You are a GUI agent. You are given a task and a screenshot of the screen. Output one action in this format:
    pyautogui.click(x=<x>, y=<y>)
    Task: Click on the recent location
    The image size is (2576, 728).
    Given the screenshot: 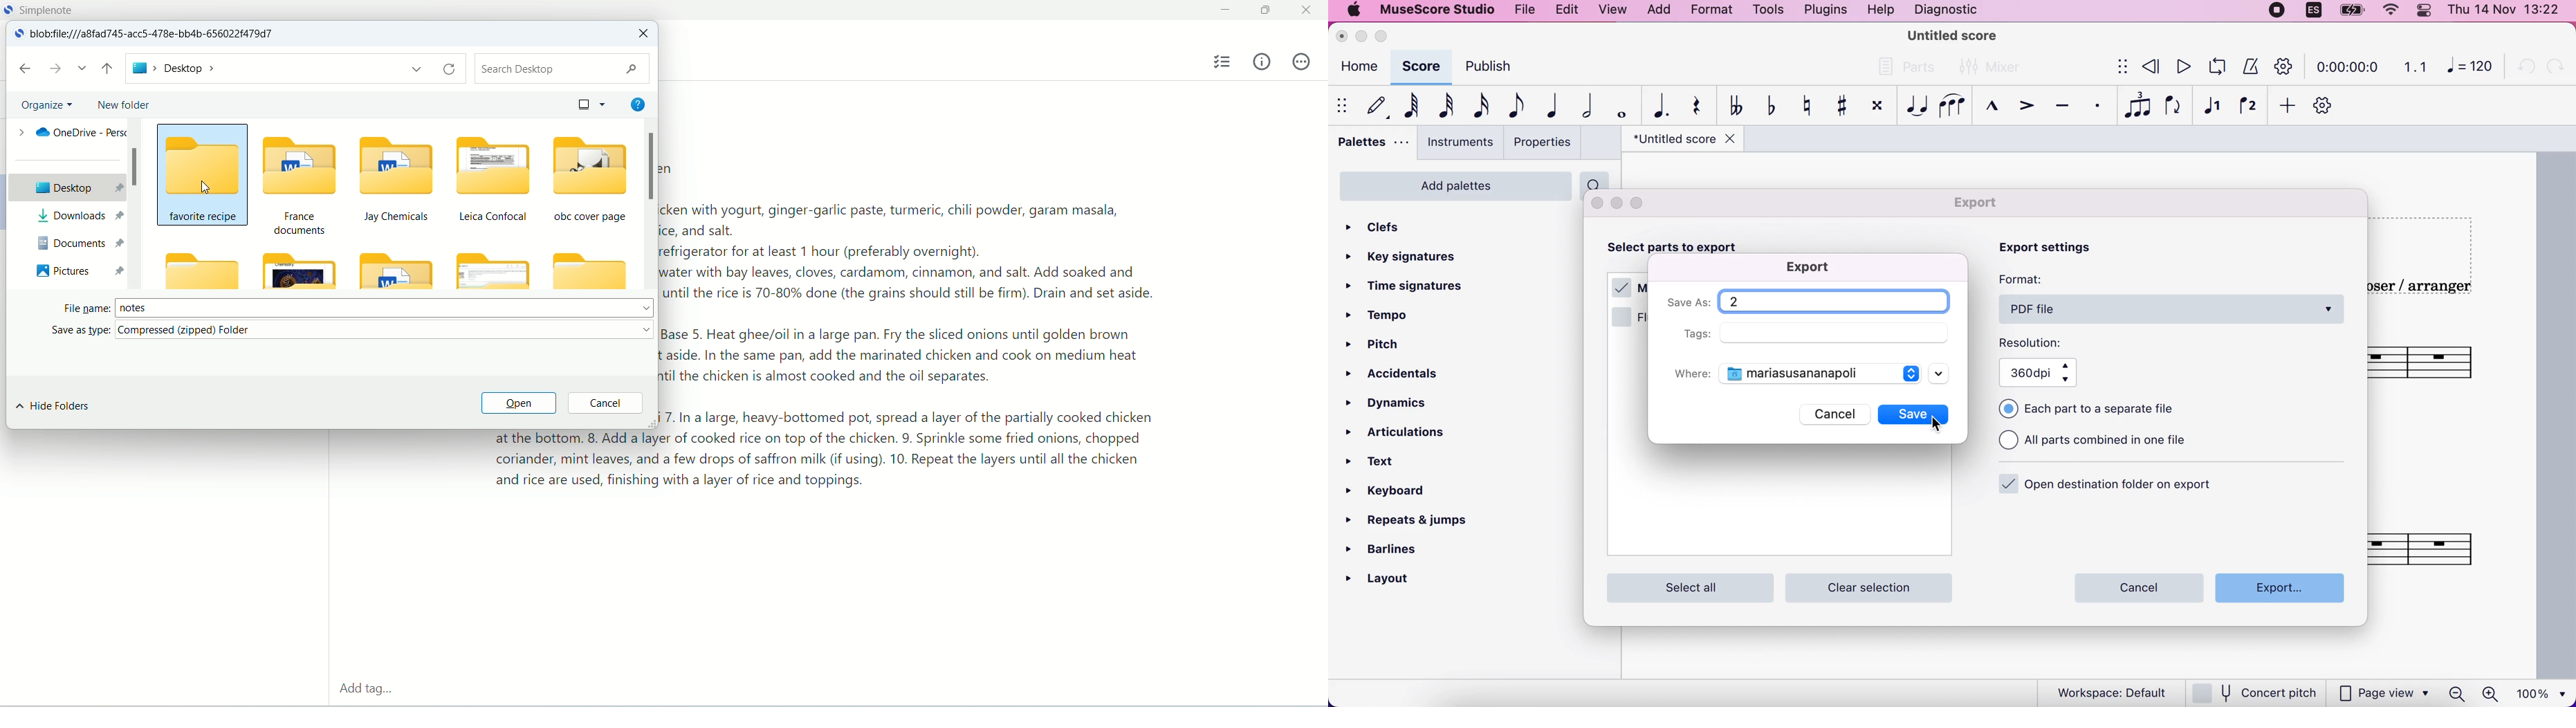 What is the action you would take?
    pyautogui.click(x=82, y=68)
    